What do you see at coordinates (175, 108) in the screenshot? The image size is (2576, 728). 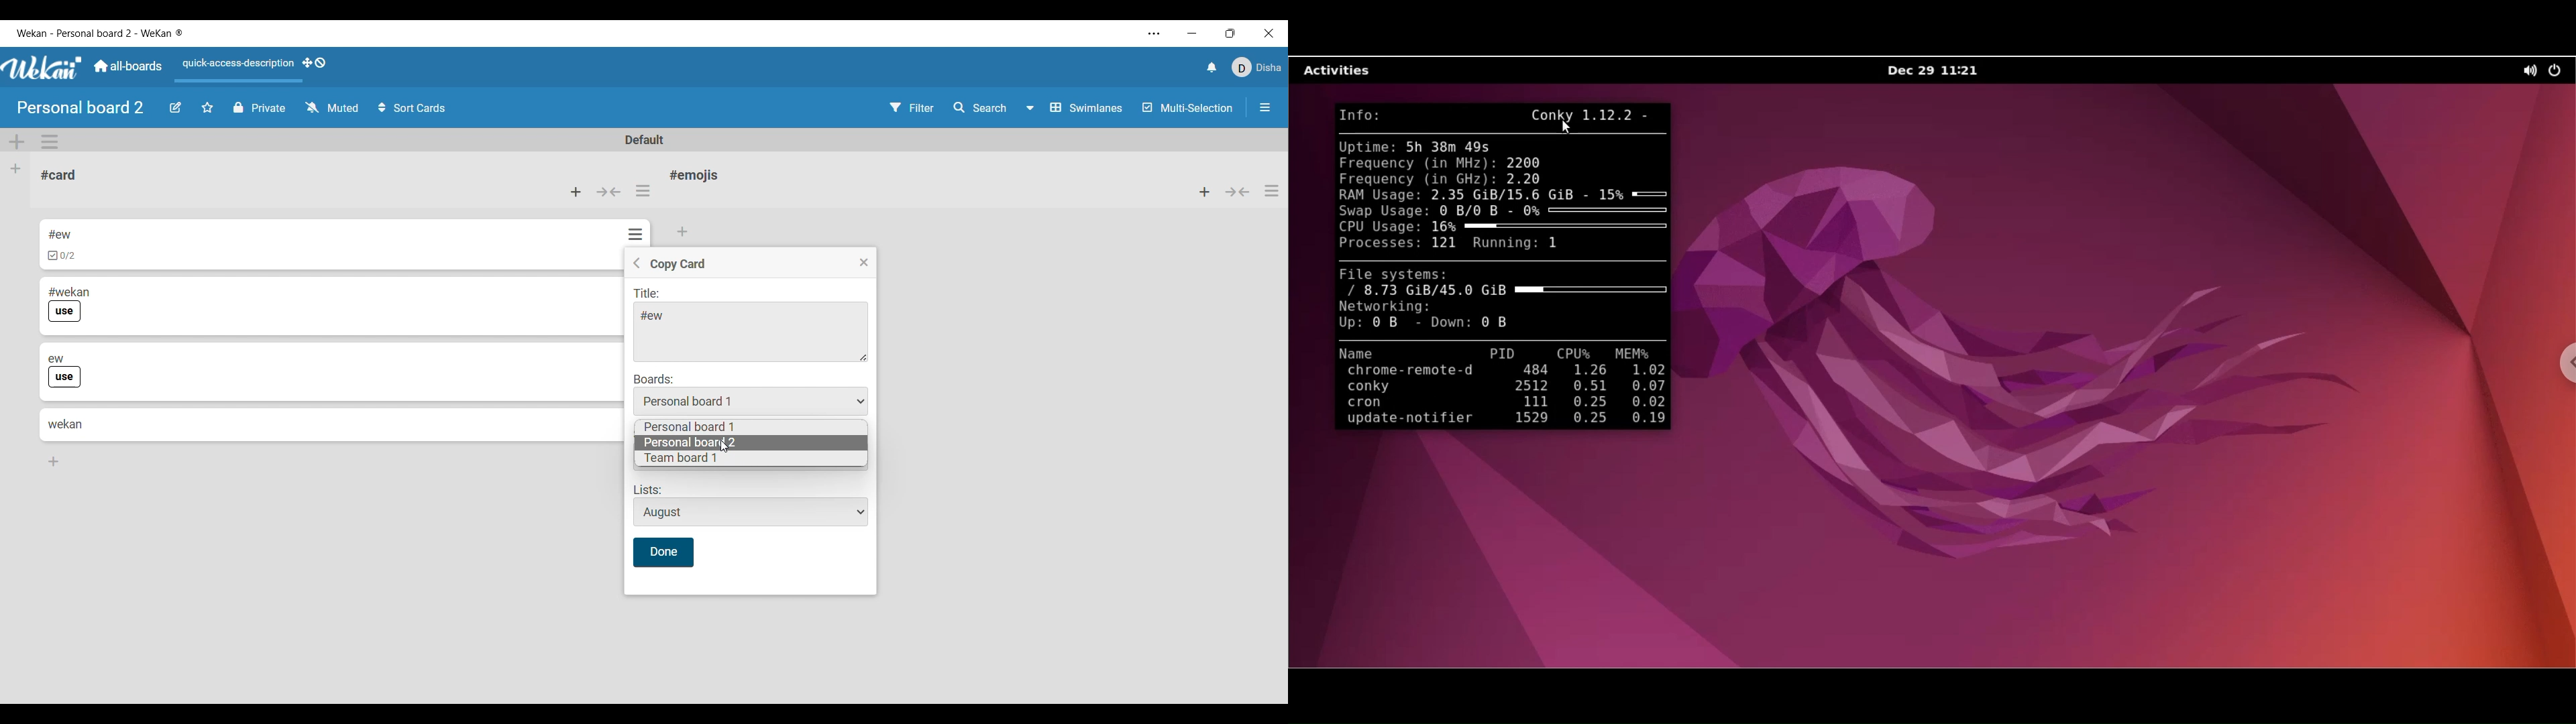 I see `Edit` at bounding box center [175, 108].